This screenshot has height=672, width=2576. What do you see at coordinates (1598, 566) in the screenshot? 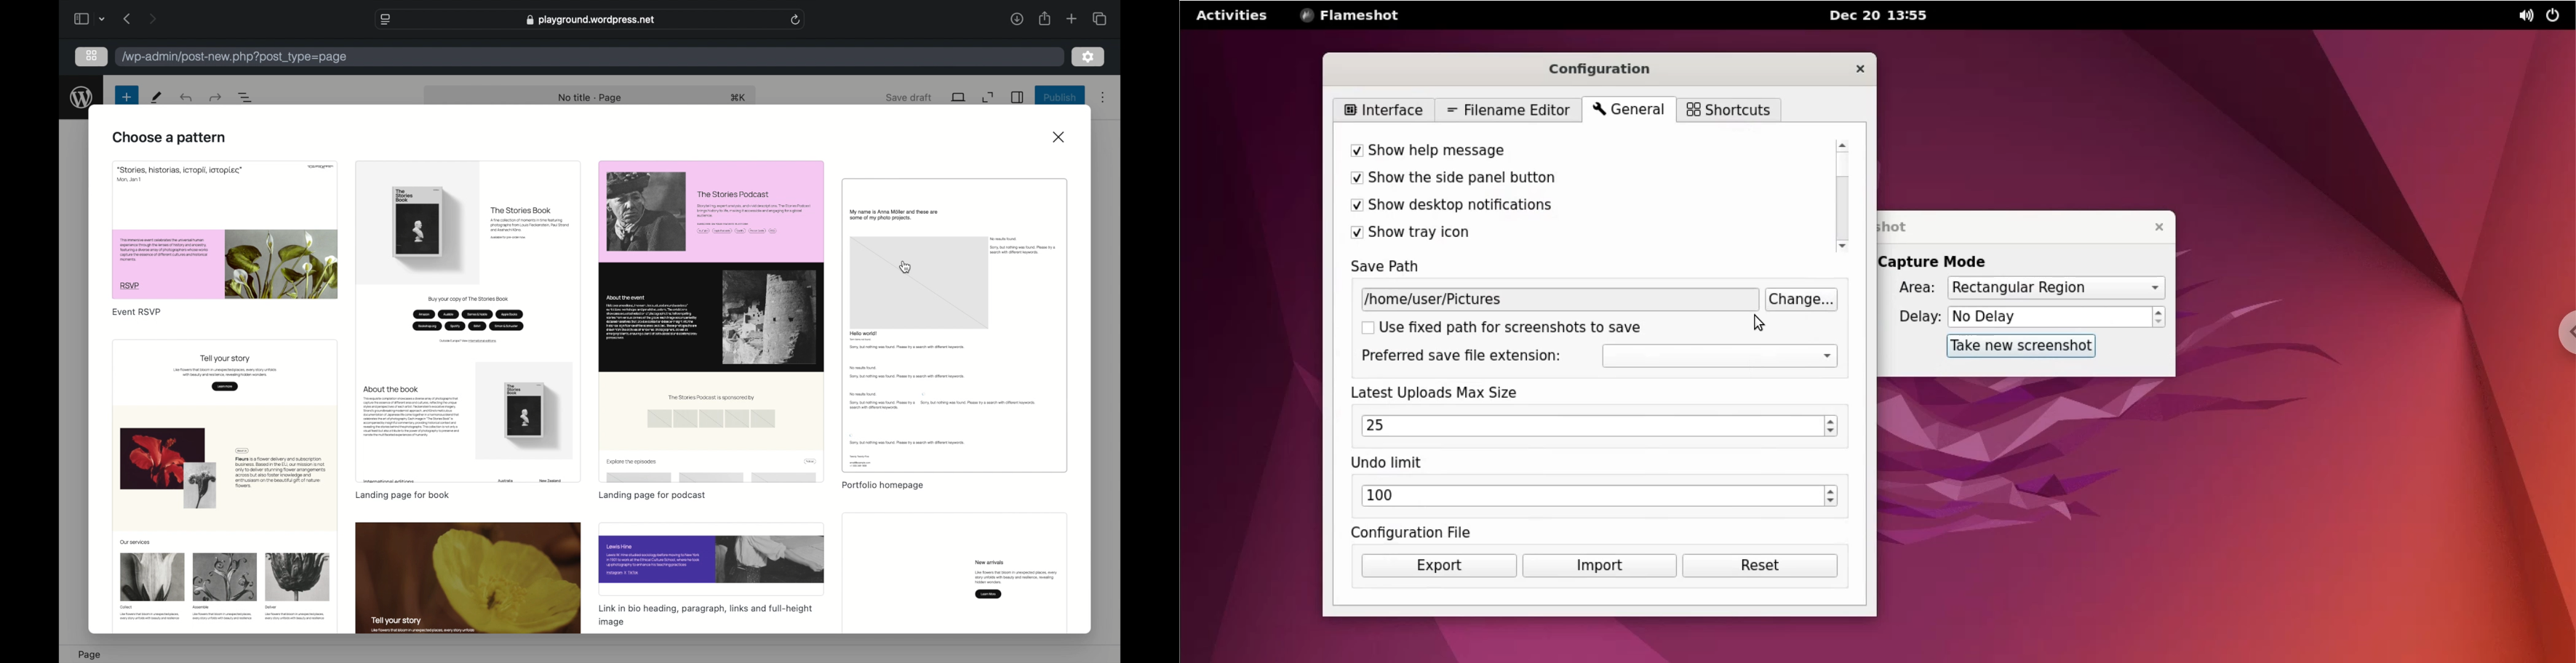
I see `import ` at bounding box center [1598, 566].